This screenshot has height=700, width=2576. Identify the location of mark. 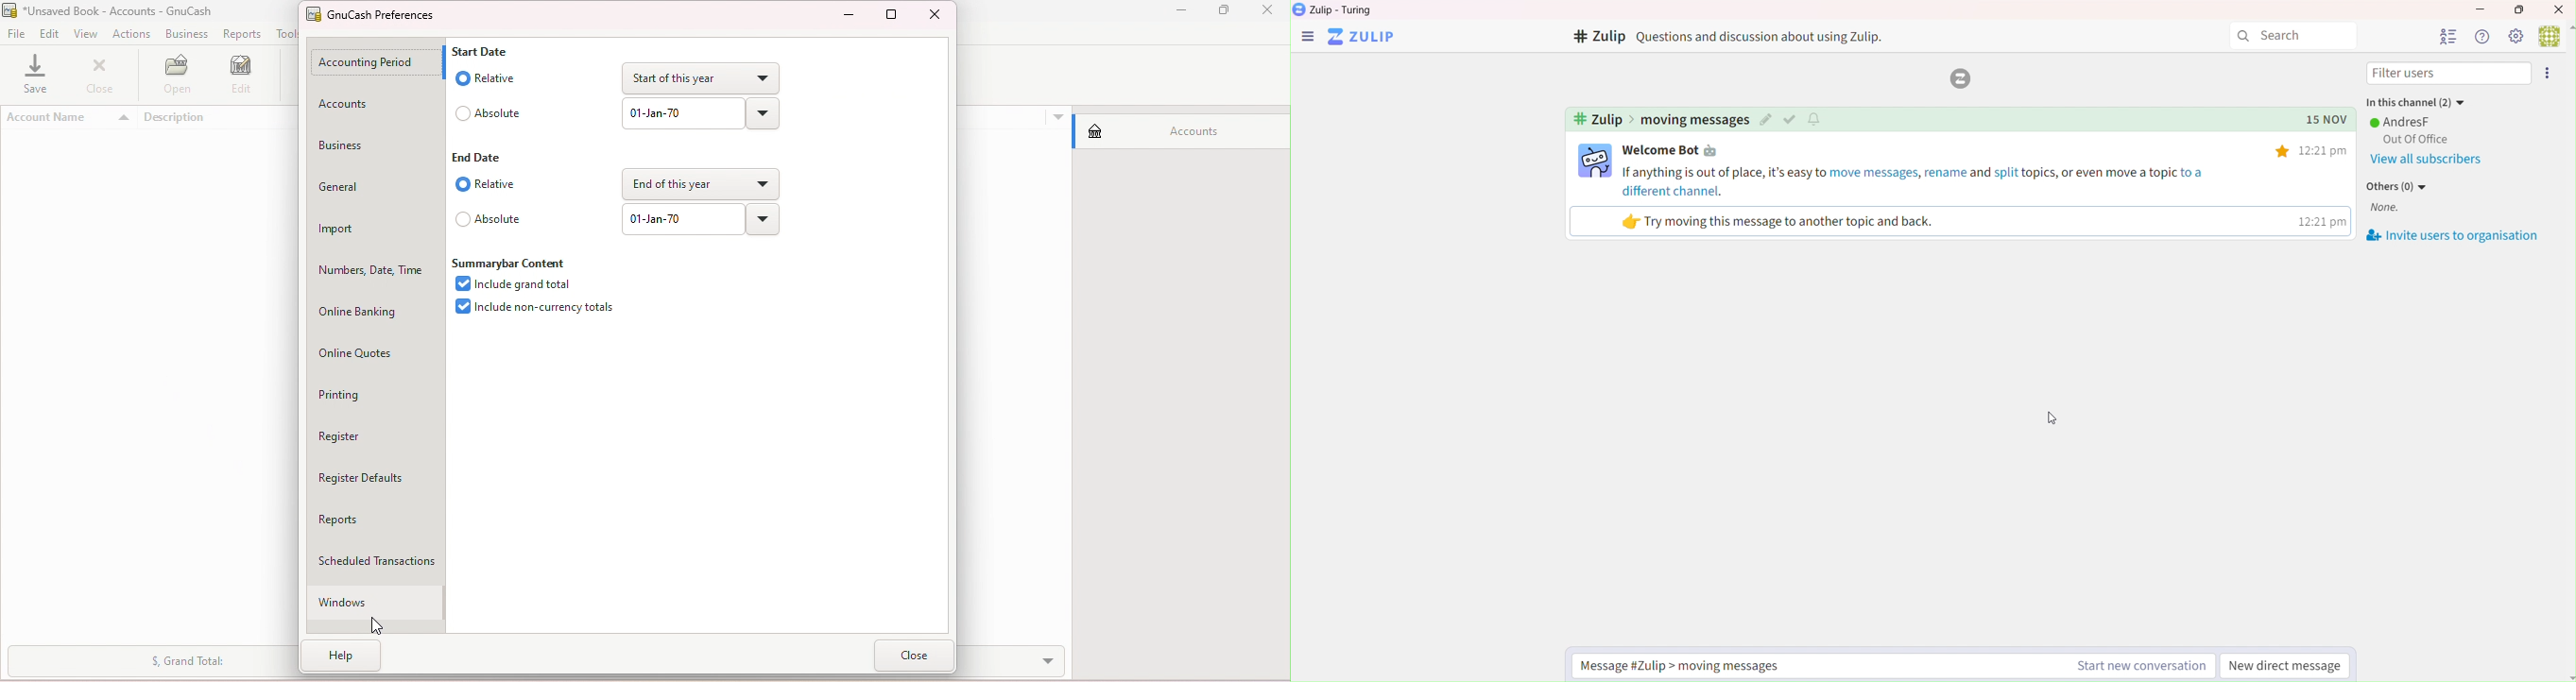
(1792, 119).